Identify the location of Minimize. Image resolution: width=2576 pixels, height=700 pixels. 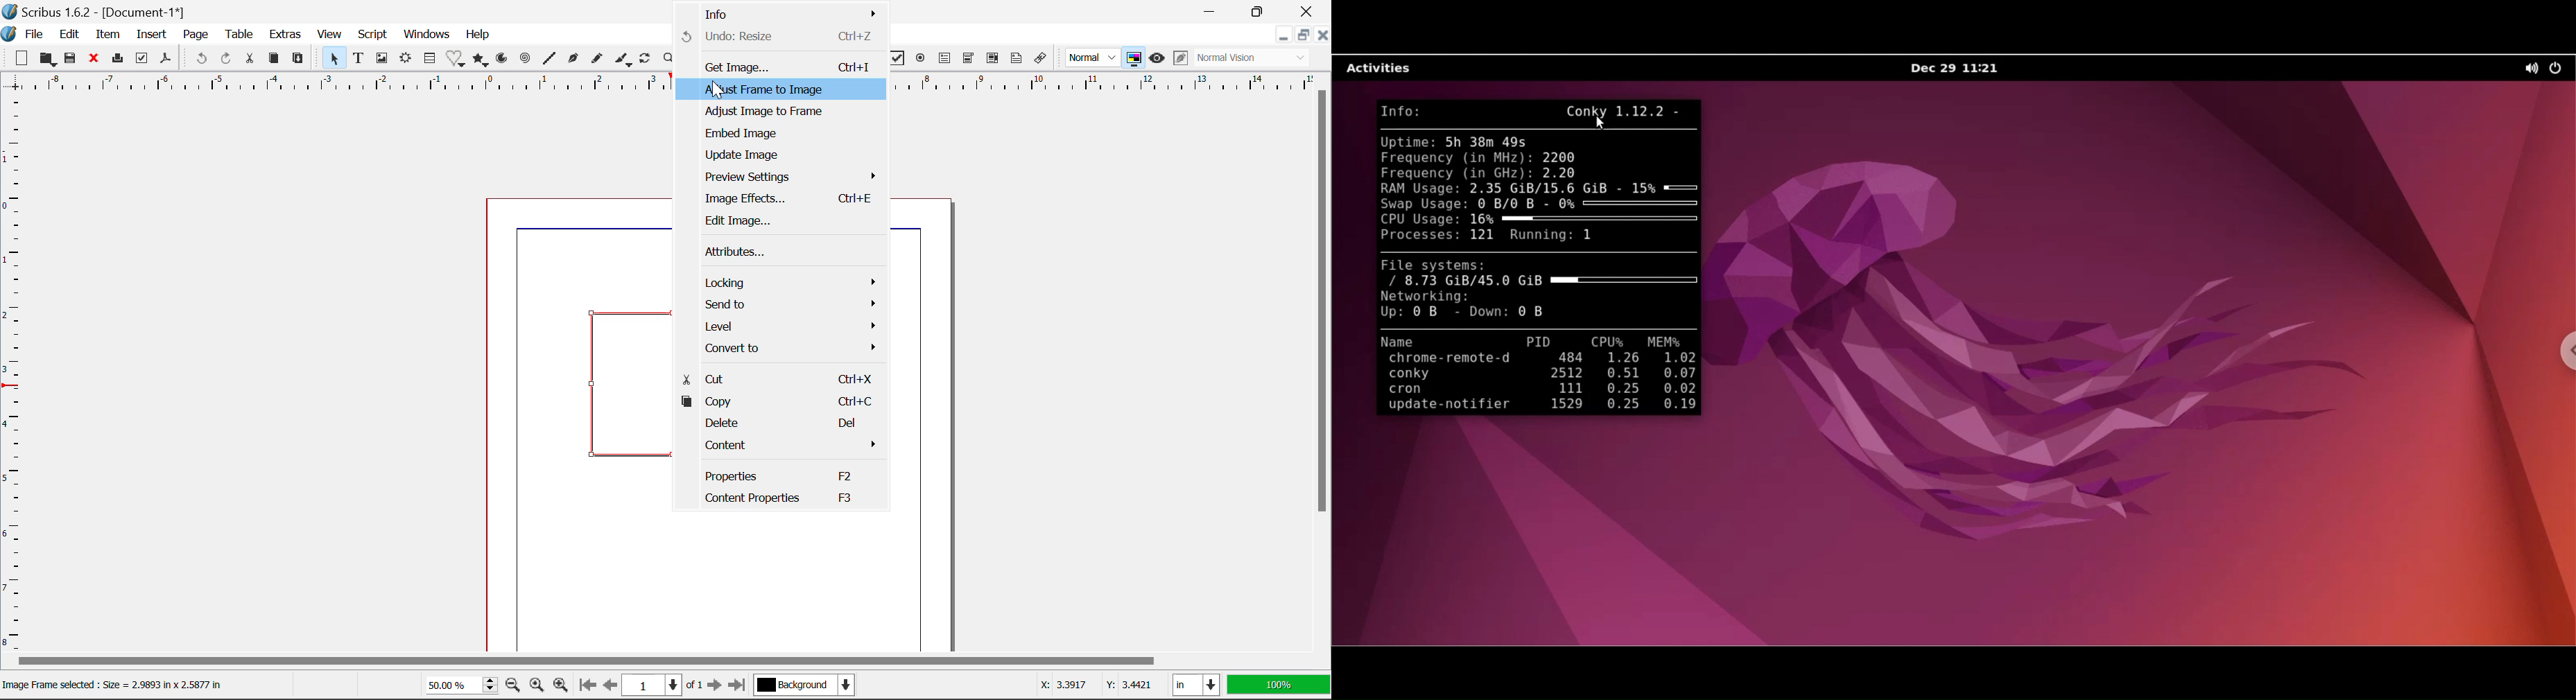
(1261, 11).